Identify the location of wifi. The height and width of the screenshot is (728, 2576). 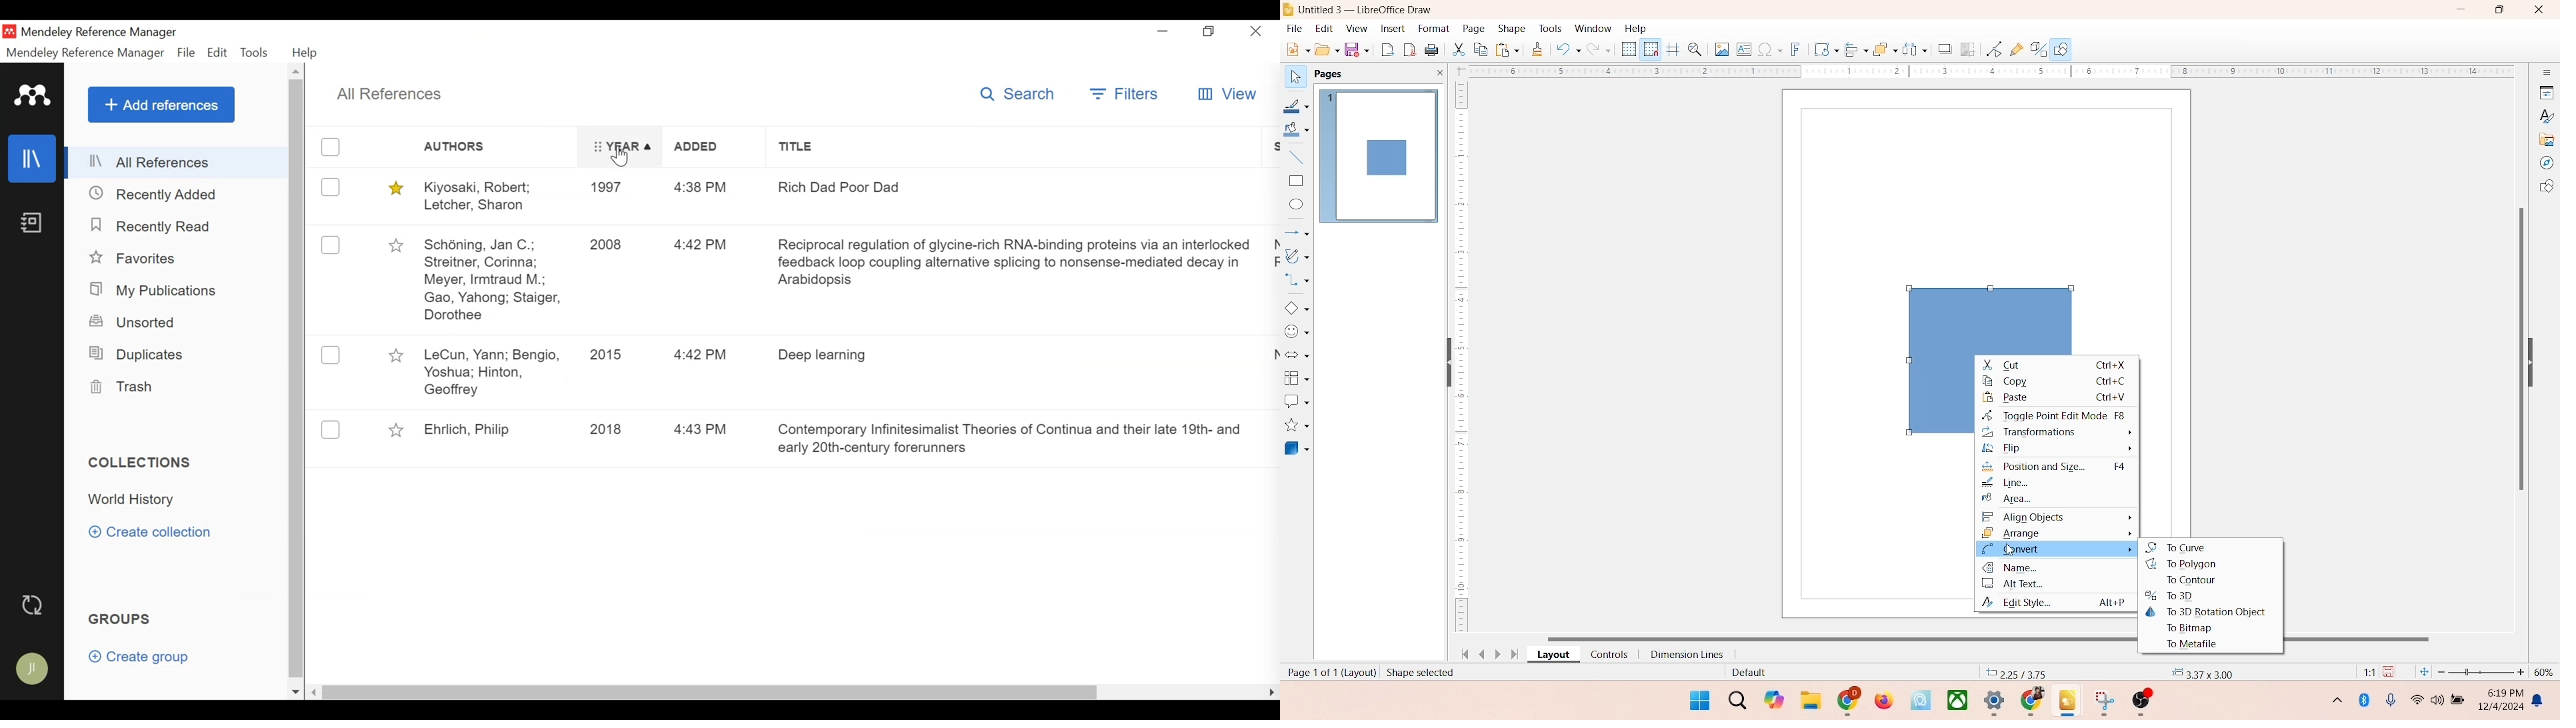
(2416, 696).